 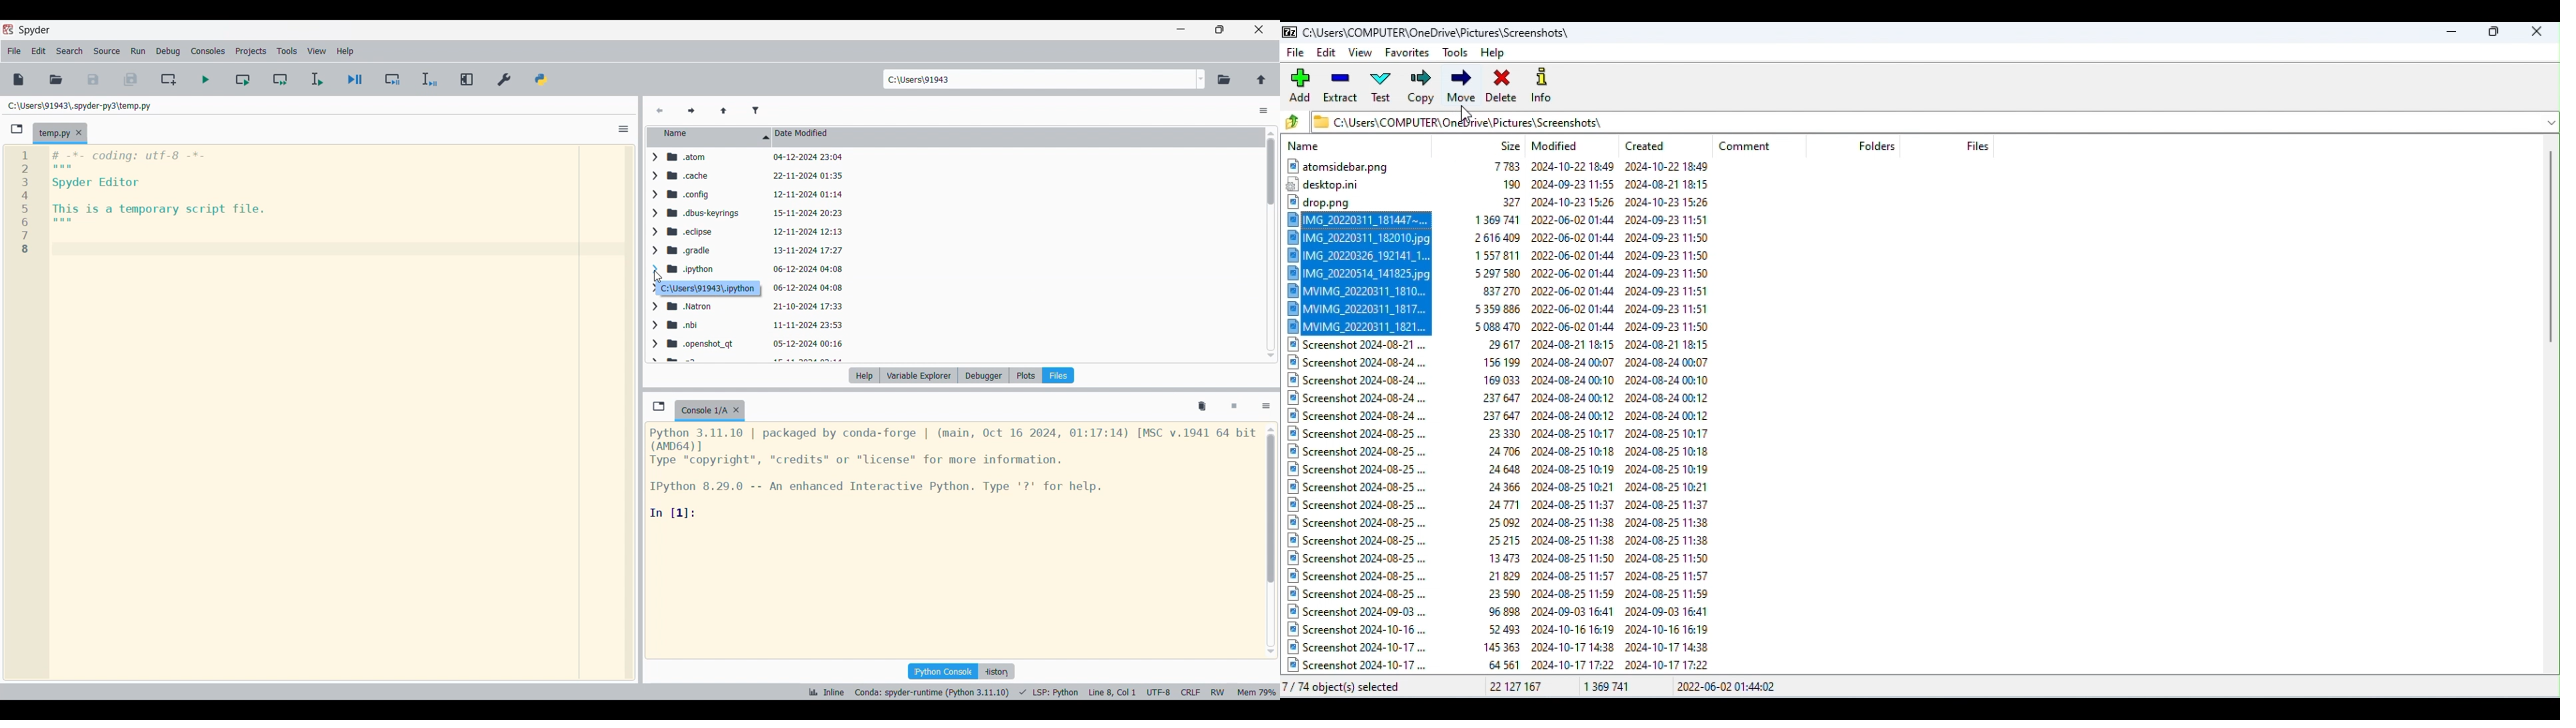 What do you see at coordinates (2552, 407) in the screenshot?
I see `Scroll bar` at bounding box center [2552, 407].